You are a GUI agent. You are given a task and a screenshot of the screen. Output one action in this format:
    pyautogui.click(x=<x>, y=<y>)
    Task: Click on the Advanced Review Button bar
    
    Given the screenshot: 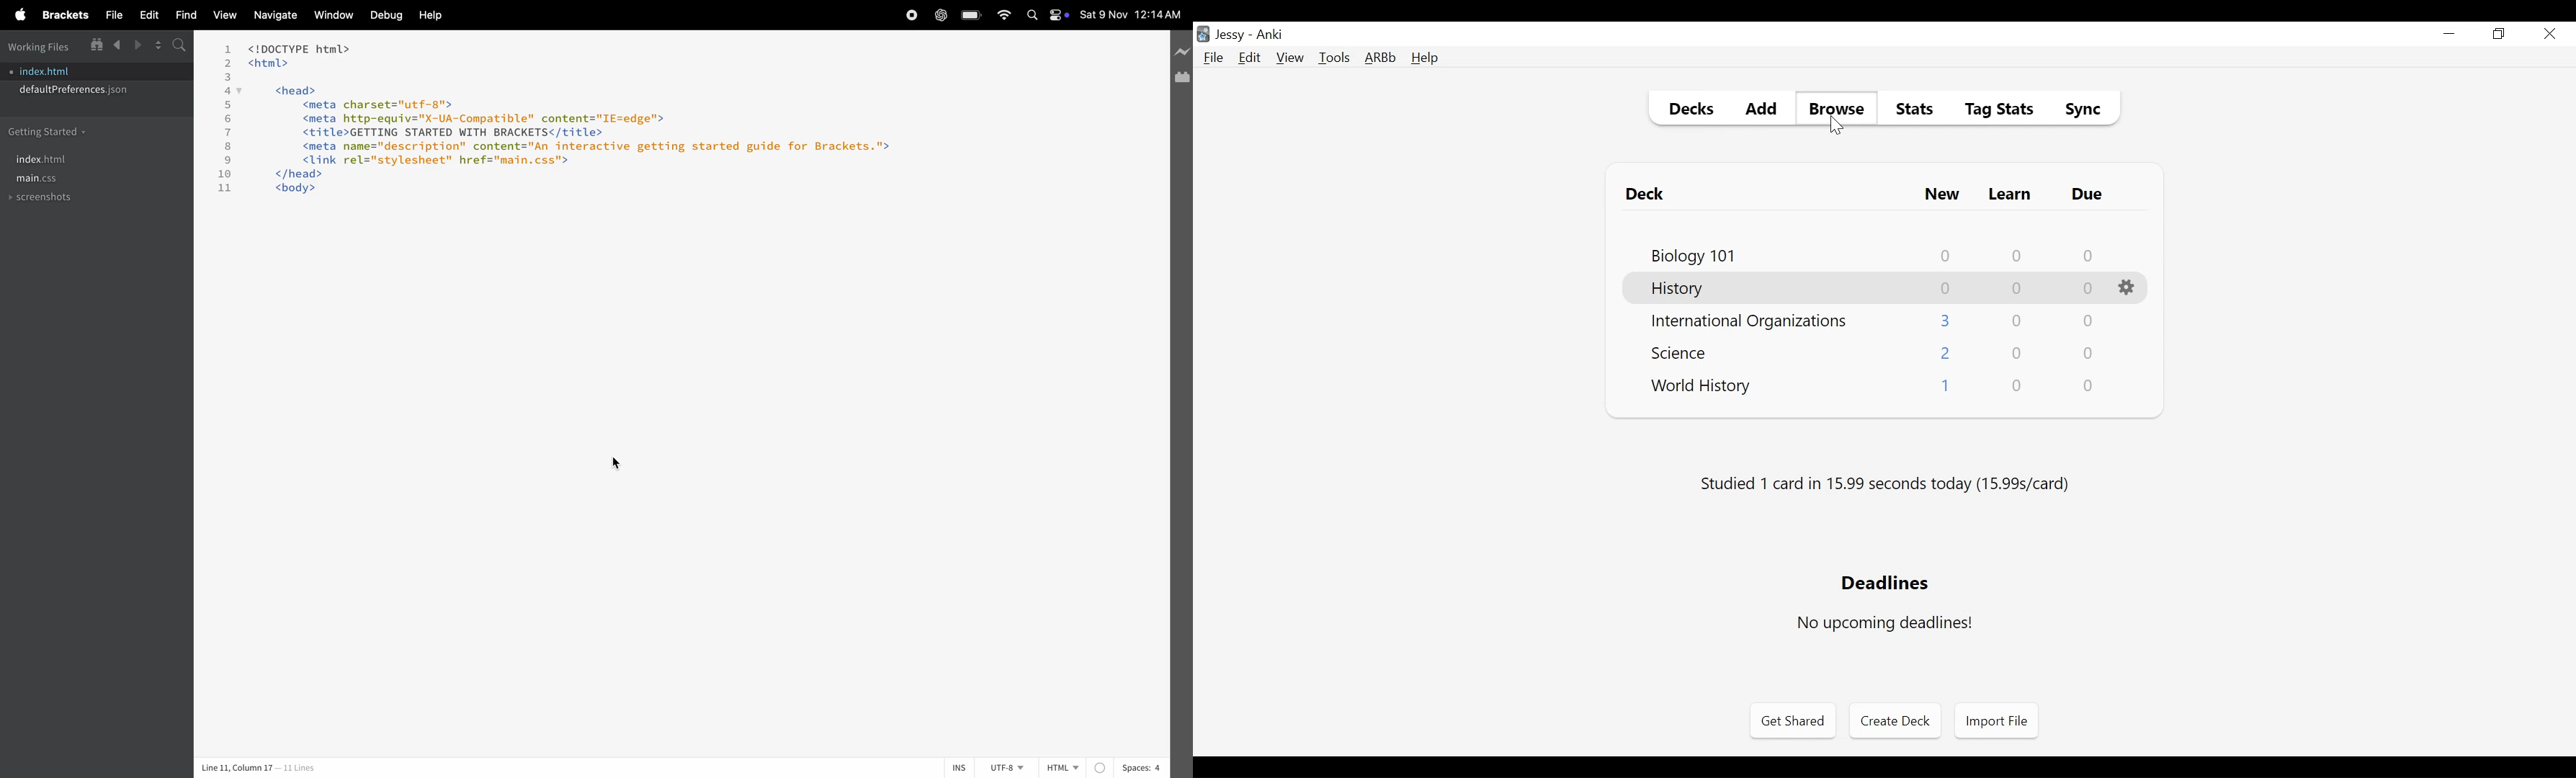 What is the action you would take?
    pyautogui.click(x=1382, y=57)
    